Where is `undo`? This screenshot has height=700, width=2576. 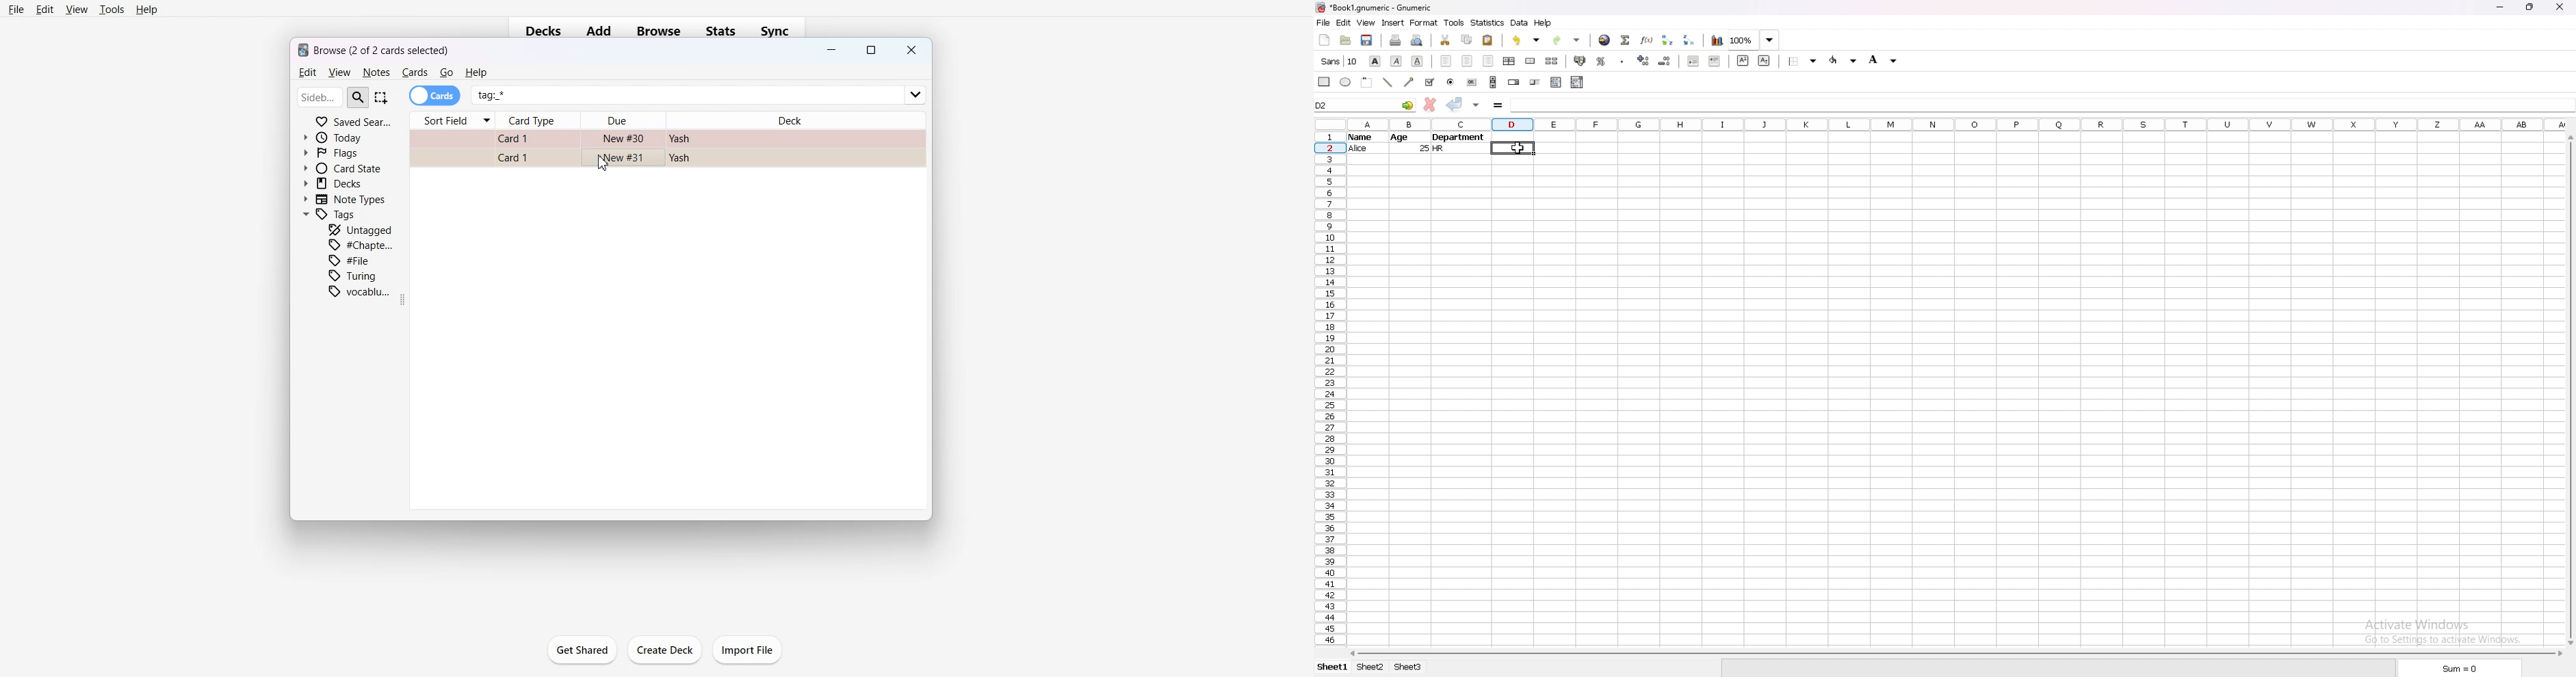
undo is located at coordinates (1528, 40).